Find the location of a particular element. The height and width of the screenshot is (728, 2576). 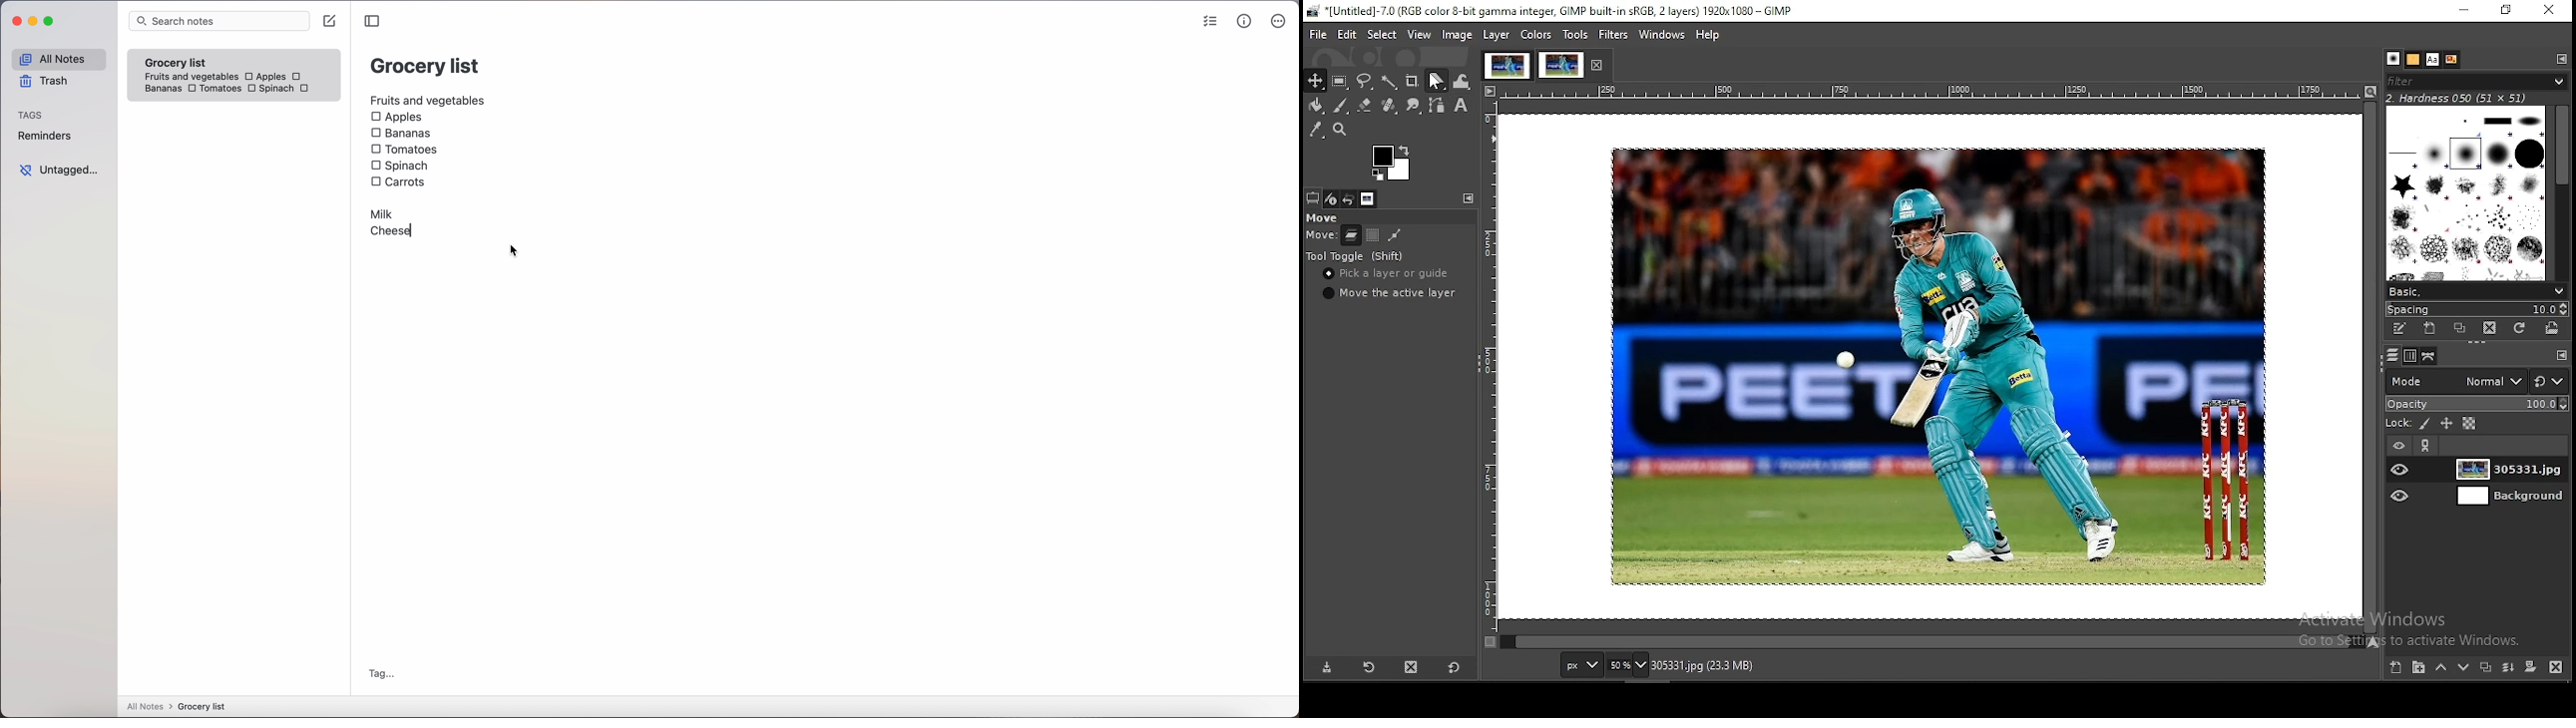

opacity is located at coordinates (2477, 404).